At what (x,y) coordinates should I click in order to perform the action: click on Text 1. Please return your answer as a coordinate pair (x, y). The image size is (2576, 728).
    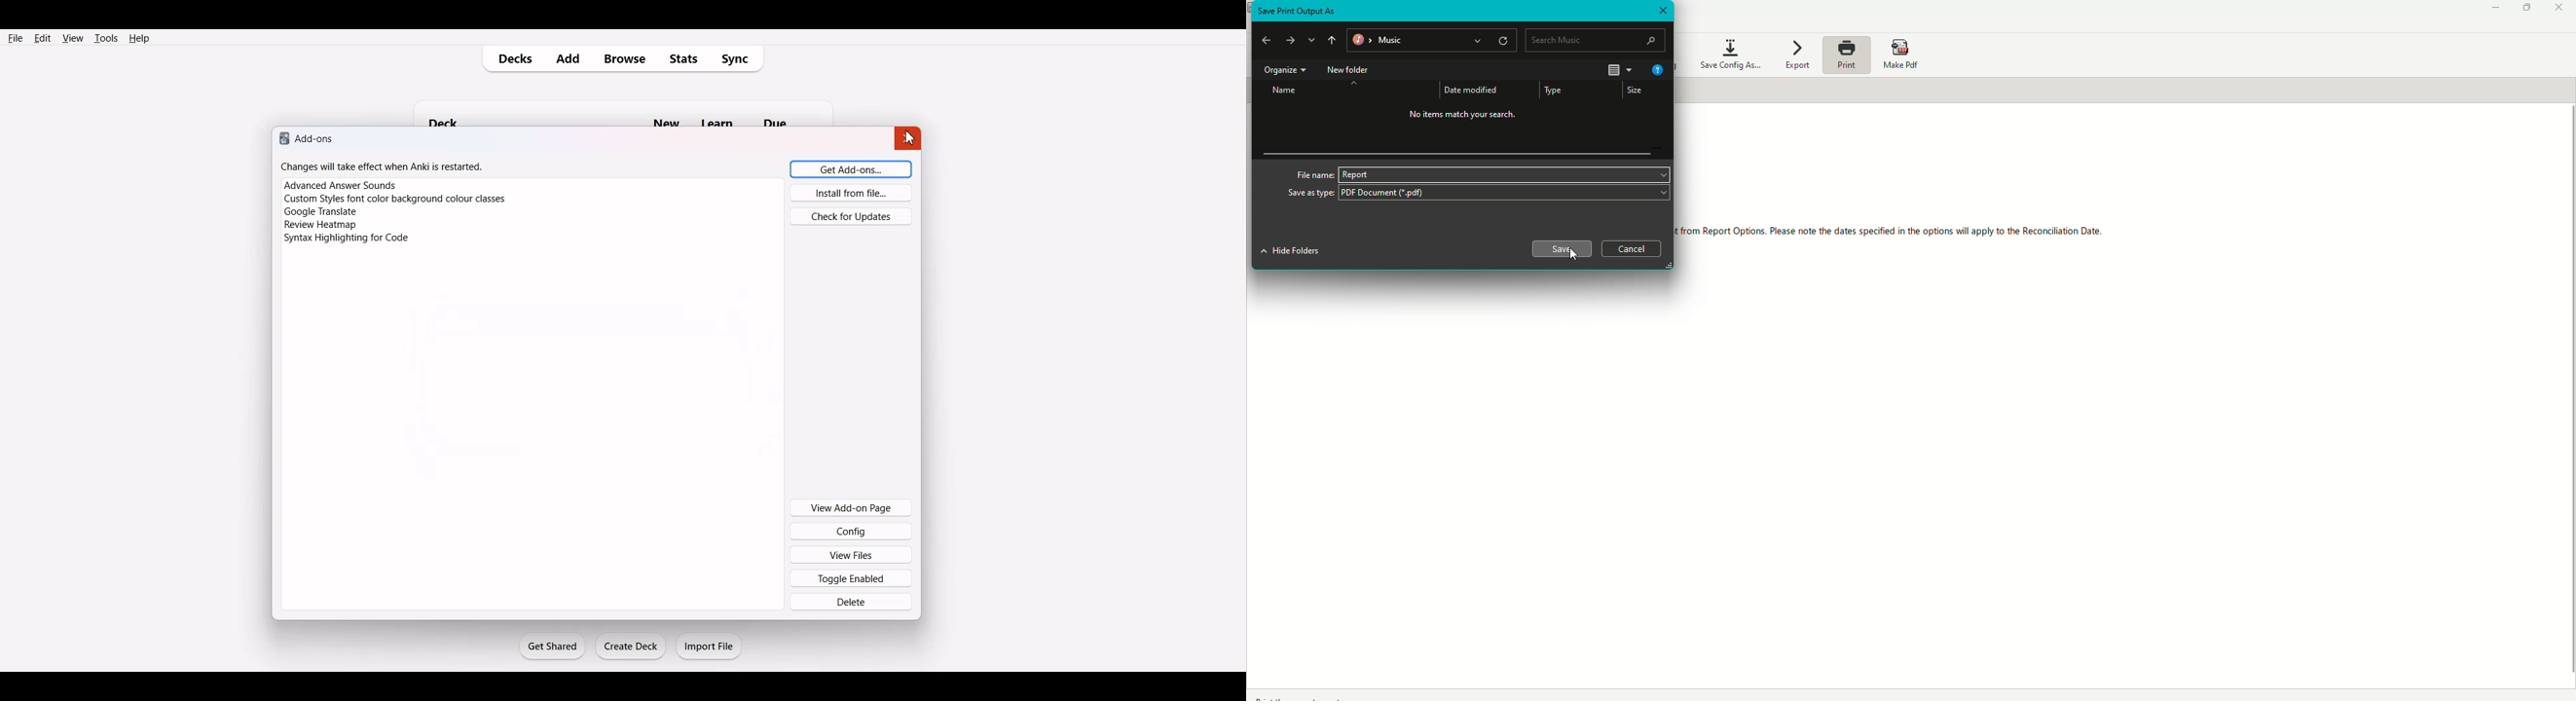
    Looking at the image, I should click on (308, 137).